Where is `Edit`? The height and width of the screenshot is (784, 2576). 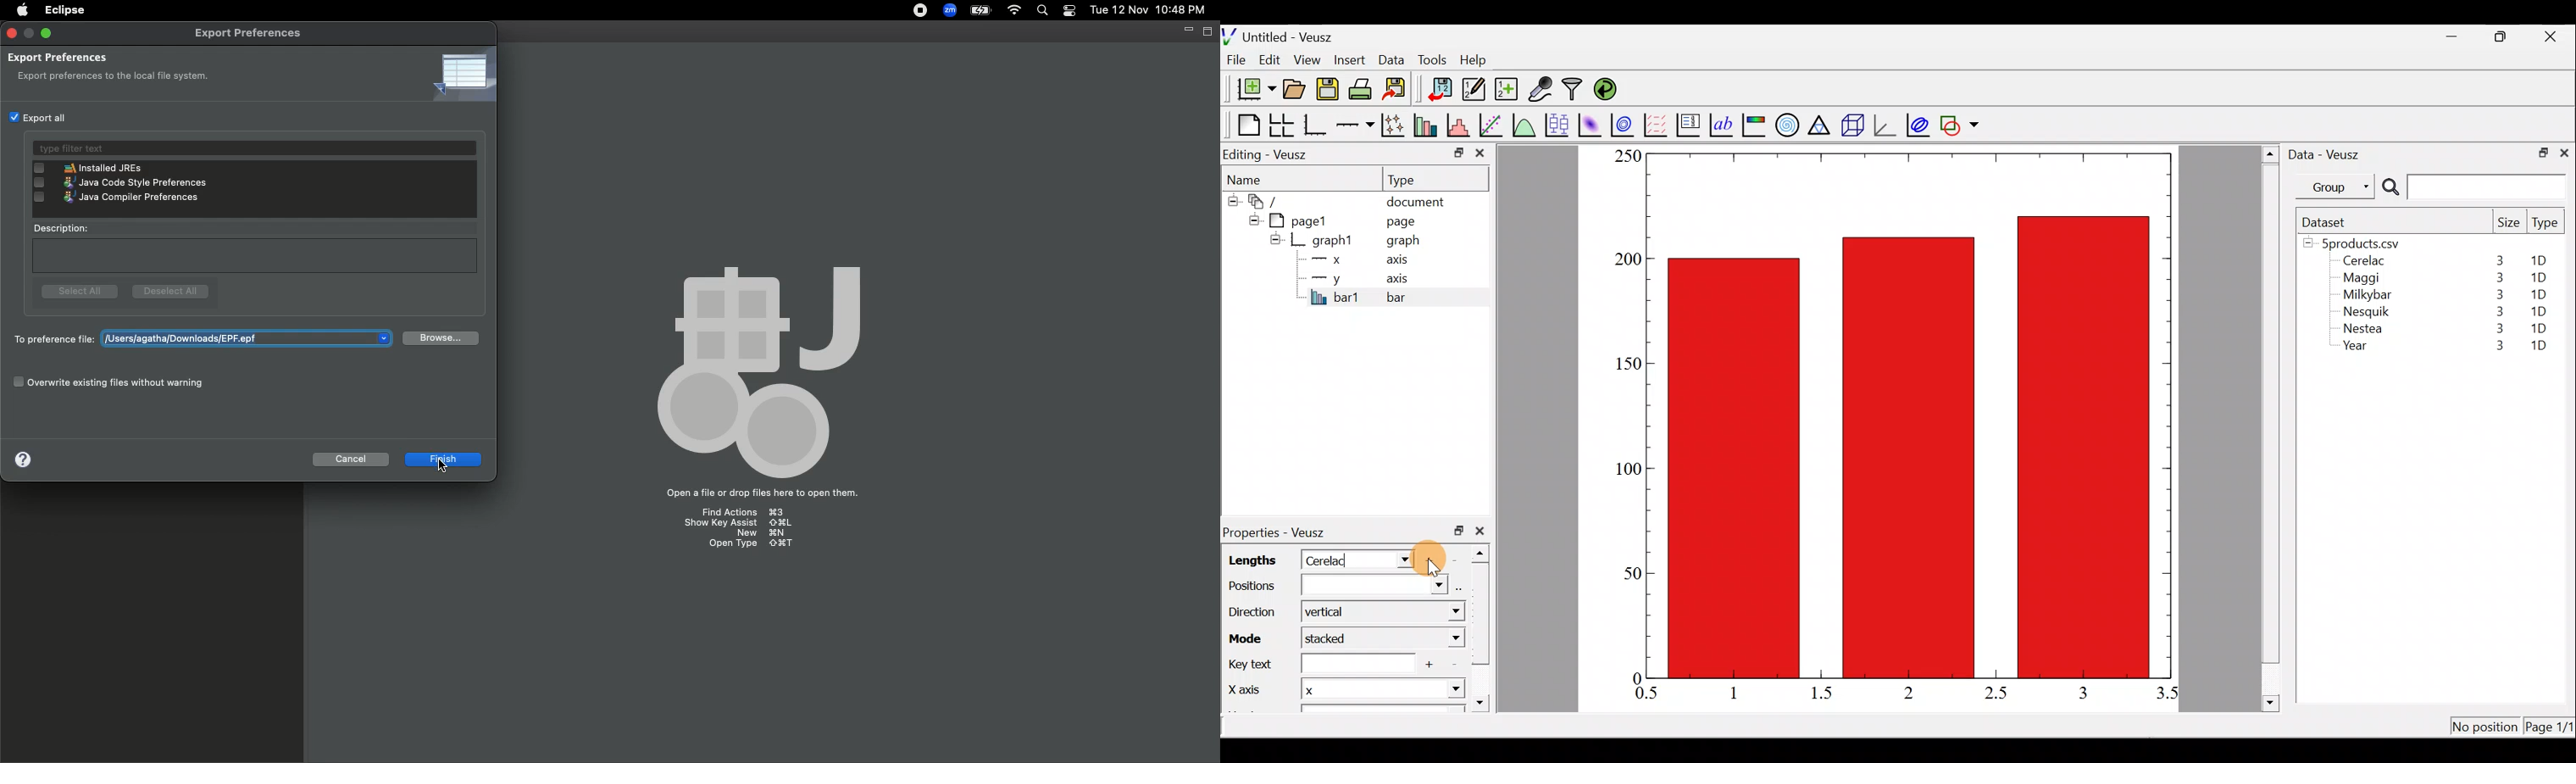
Edit is located at coordinates (1270, 59).